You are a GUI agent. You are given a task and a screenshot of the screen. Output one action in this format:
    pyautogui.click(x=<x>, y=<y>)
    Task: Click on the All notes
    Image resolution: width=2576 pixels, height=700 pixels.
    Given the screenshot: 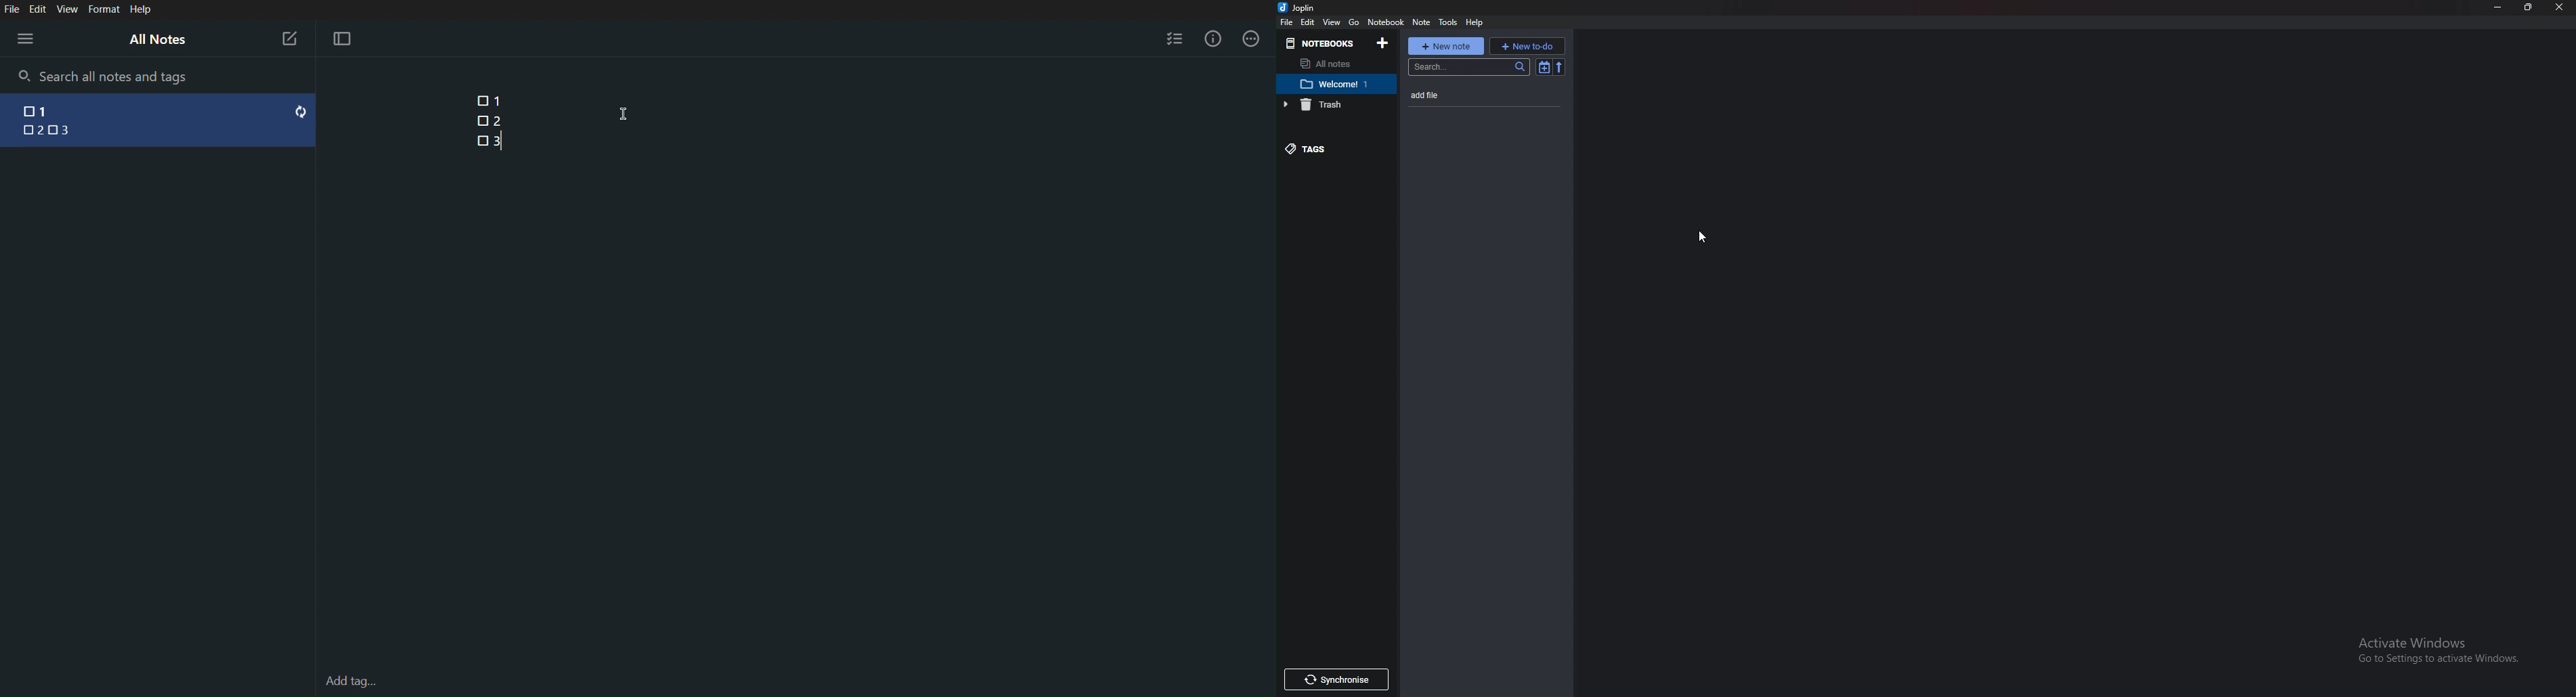 What is the action you would take?
    pyautogui.click(x=1330, y=64)
    